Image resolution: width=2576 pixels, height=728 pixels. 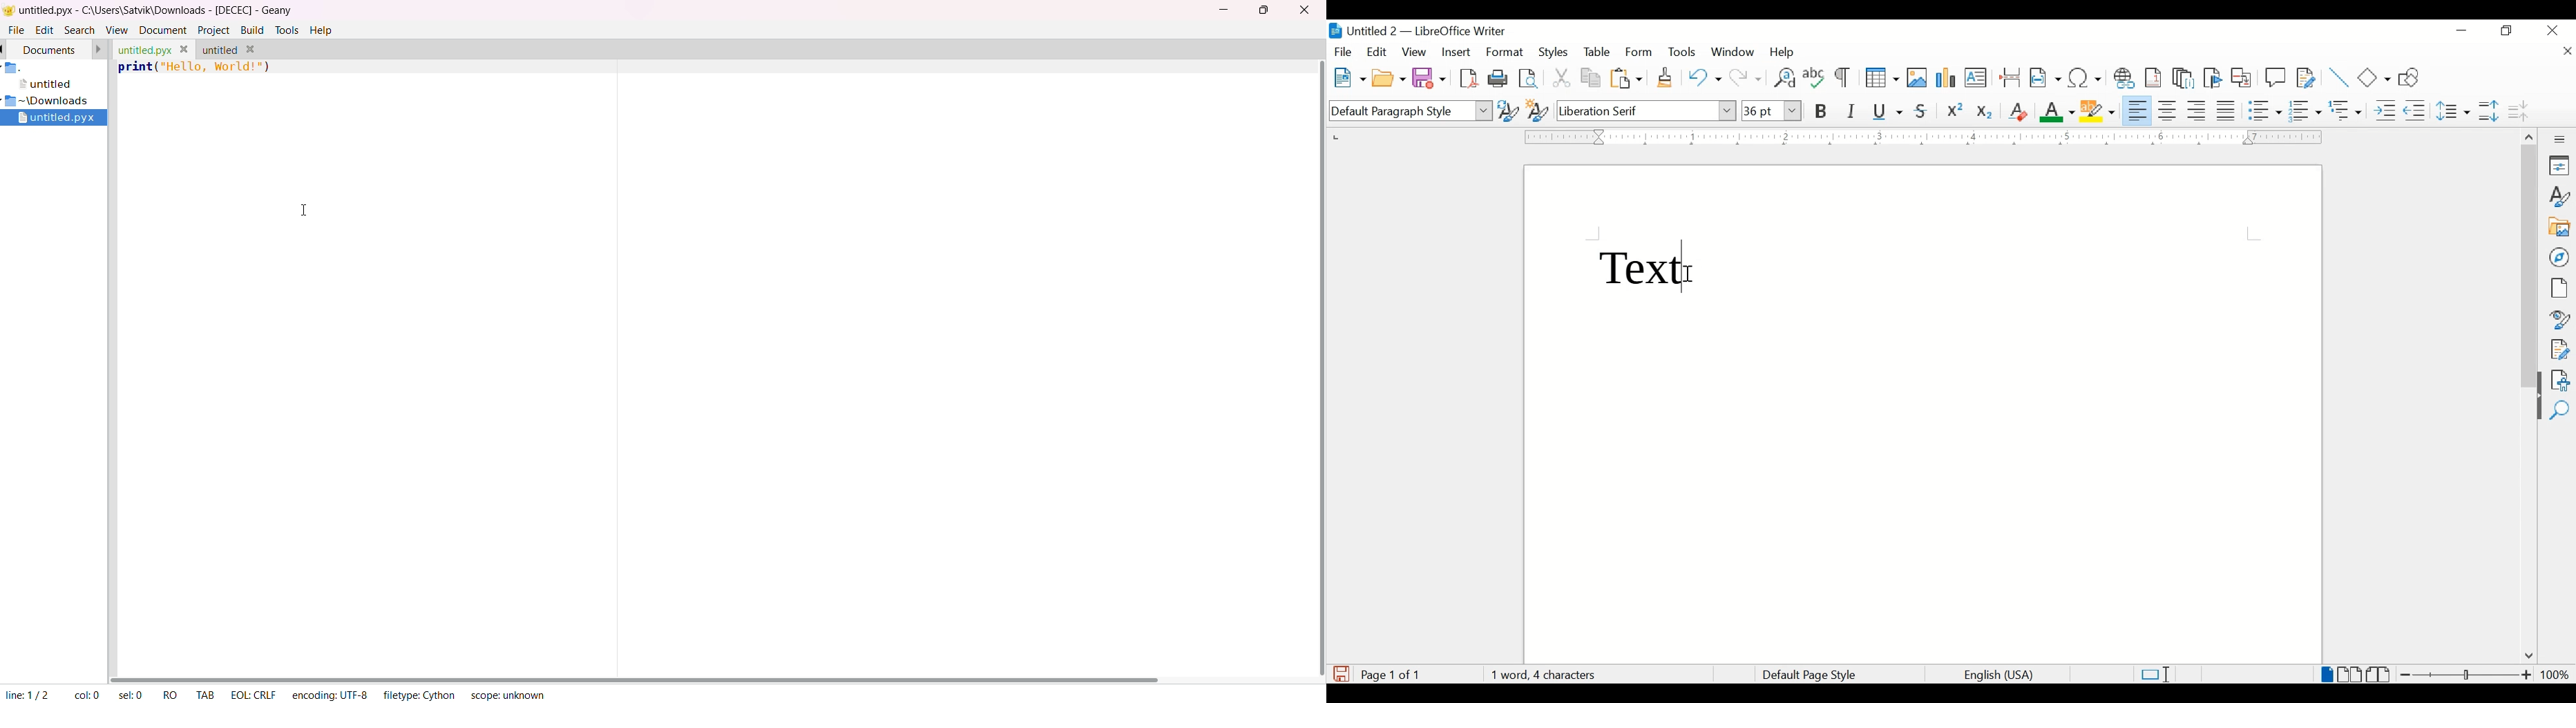 What do you see at coordinates (1647, 110) in the screenshot?
I see `font name` at bounding box center [1647, 110].